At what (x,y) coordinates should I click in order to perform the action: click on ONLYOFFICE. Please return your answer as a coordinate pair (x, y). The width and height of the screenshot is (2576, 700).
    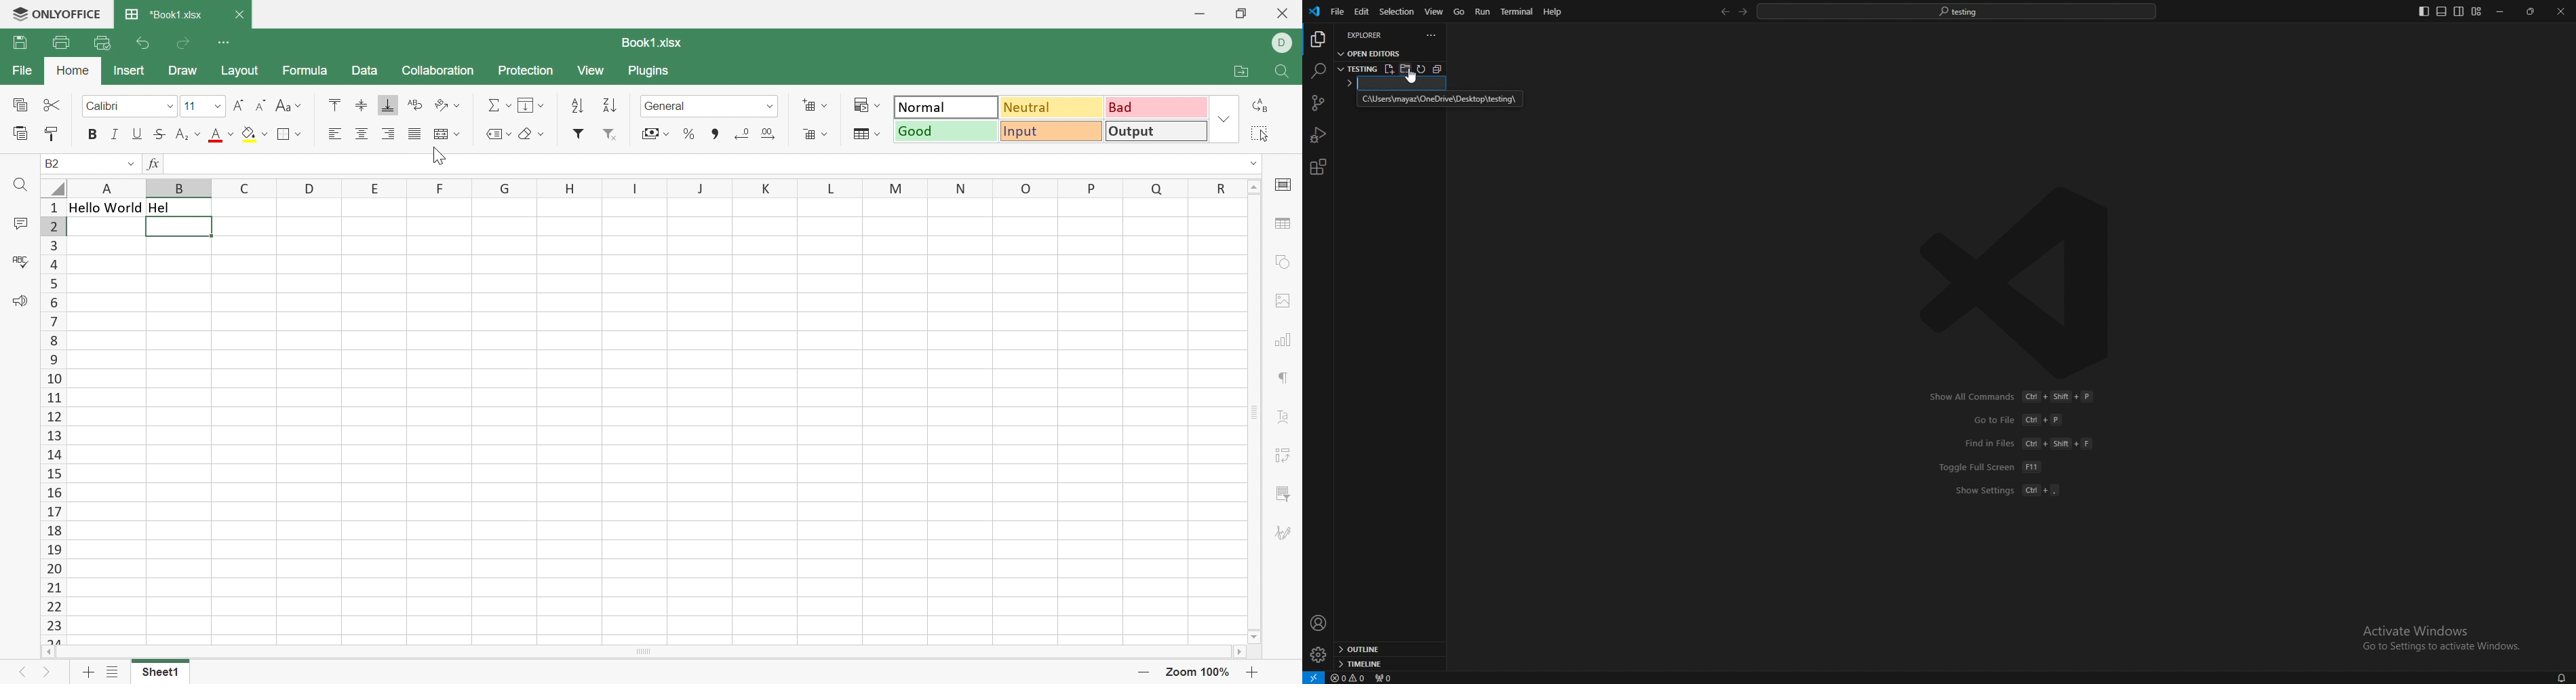
    Looking at the image, I should click on (56, 13).